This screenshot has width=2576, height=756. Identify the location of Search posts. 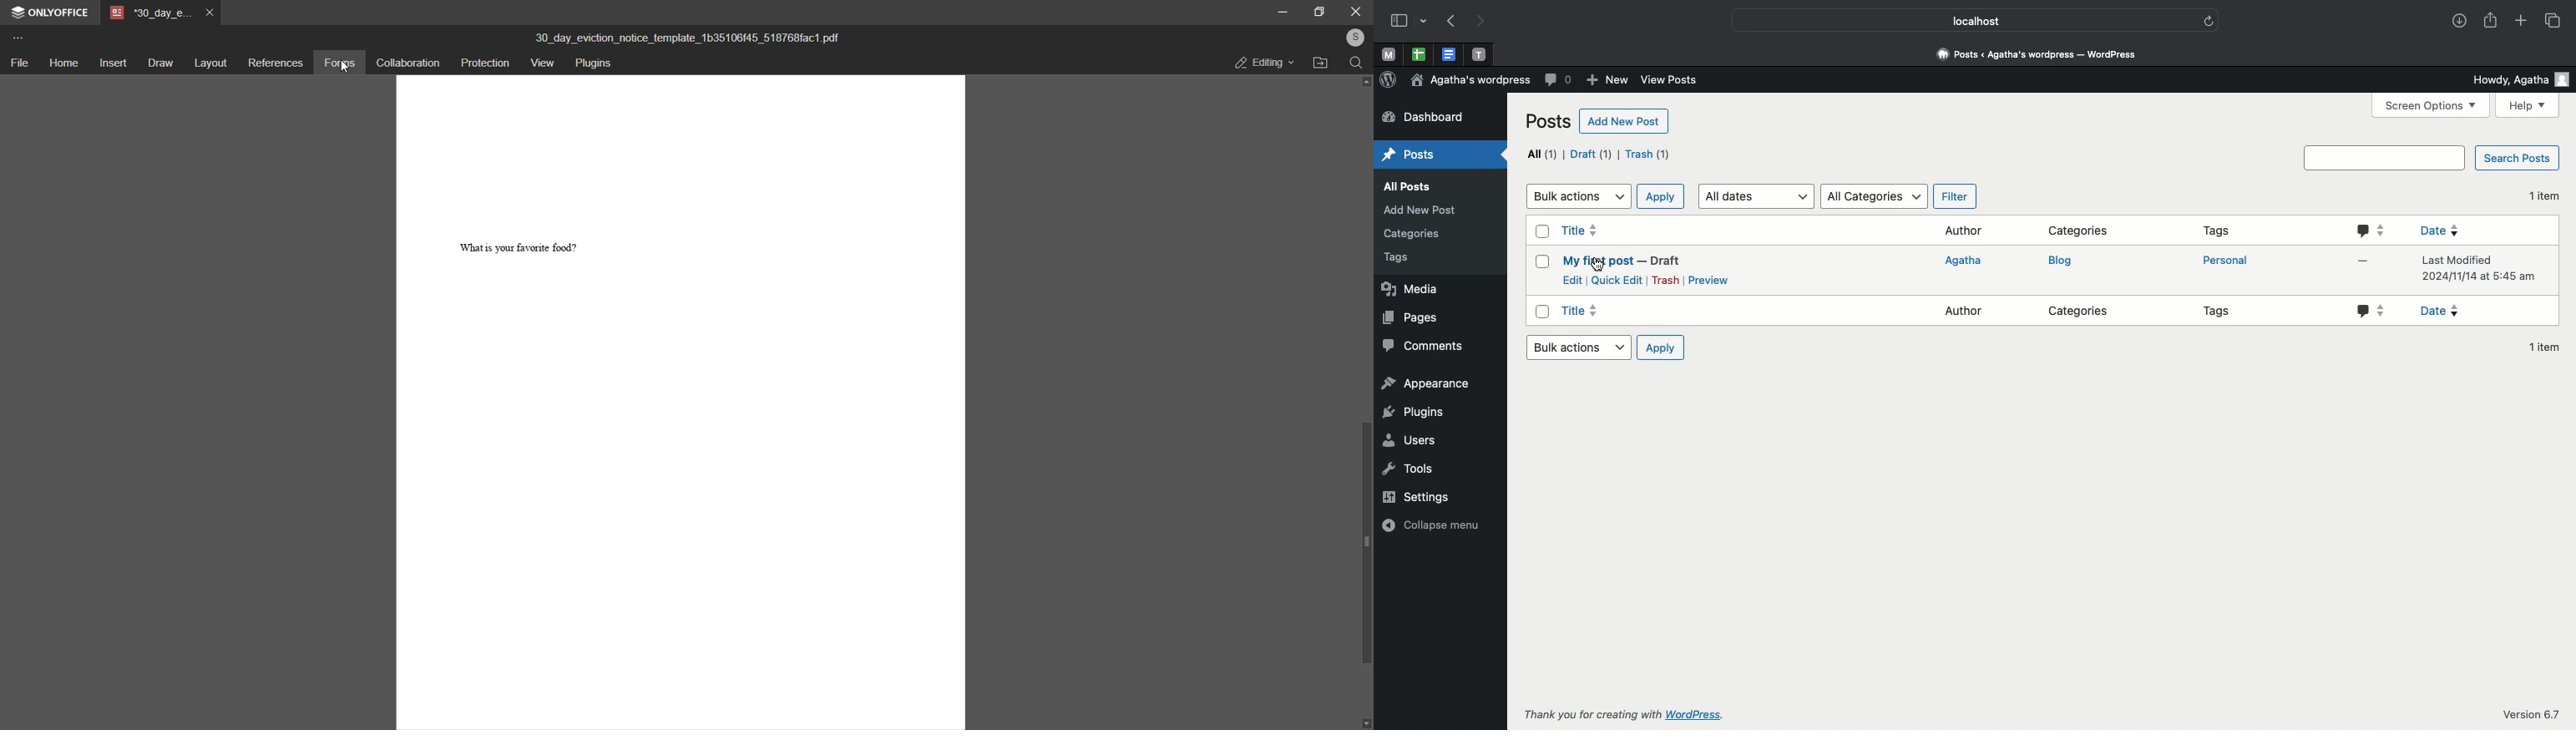
(2517, 158).